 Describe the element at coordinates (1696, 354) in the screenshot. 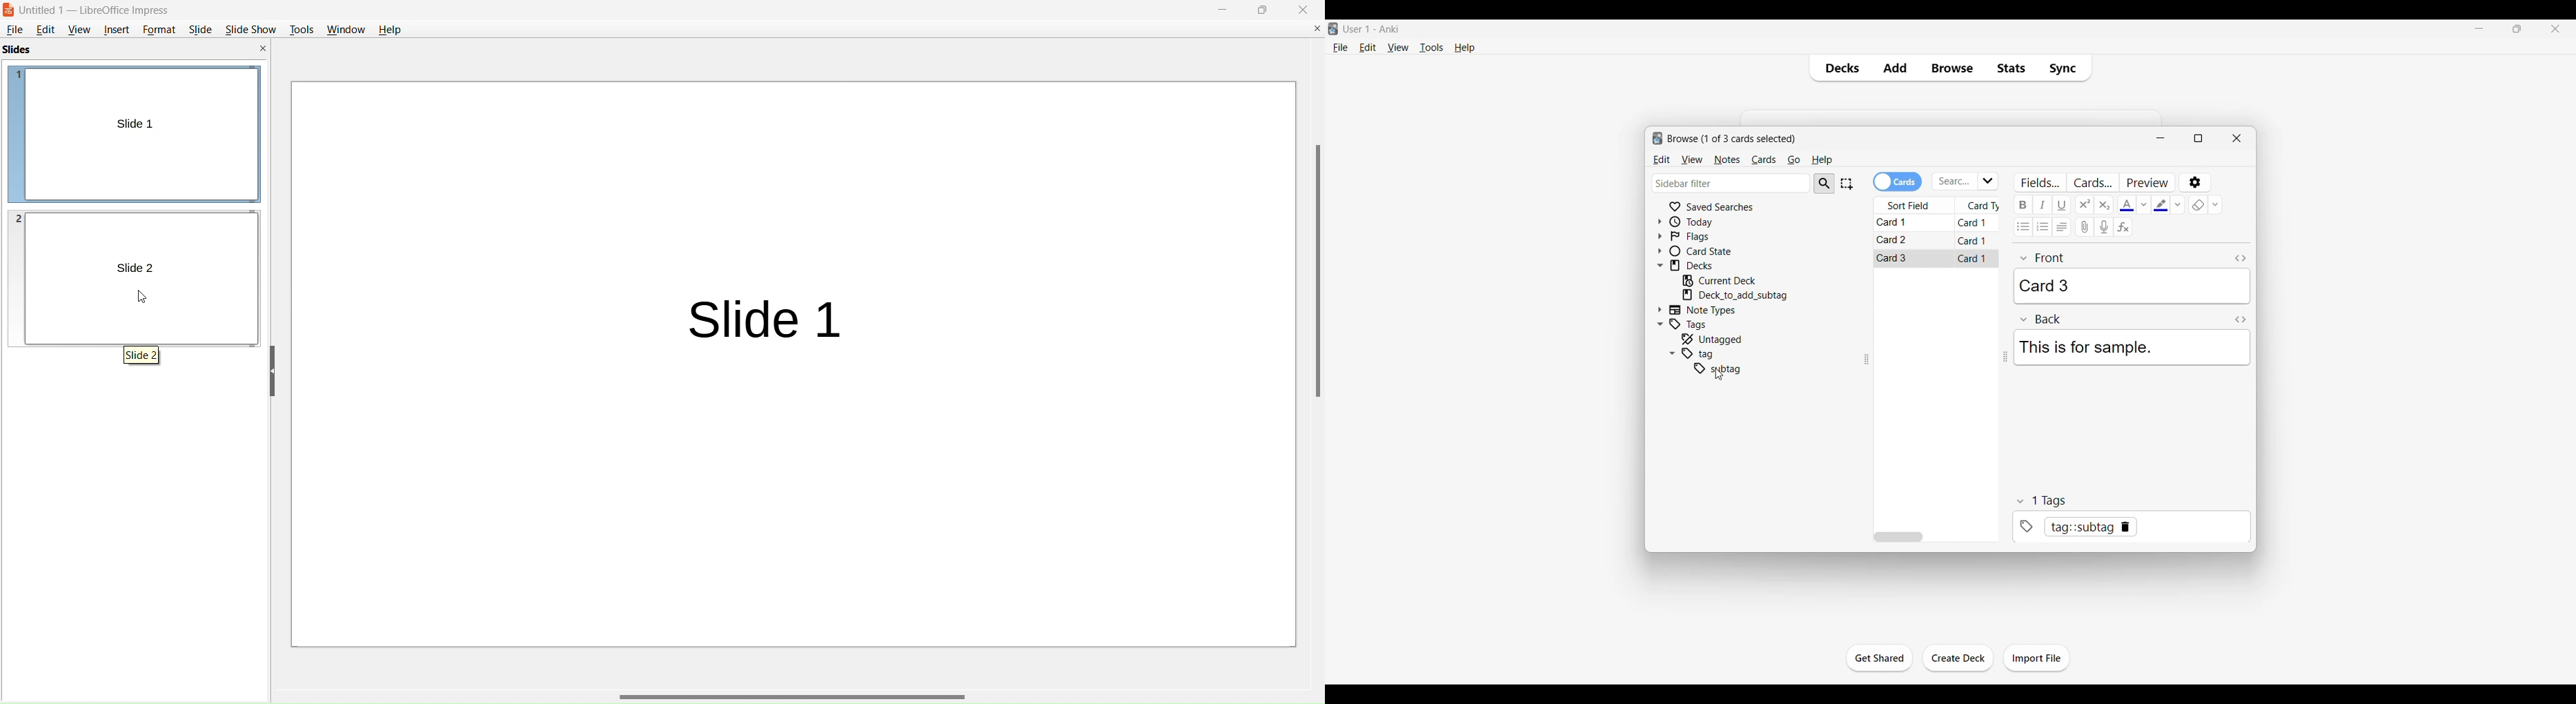

I see `tag` at that location.